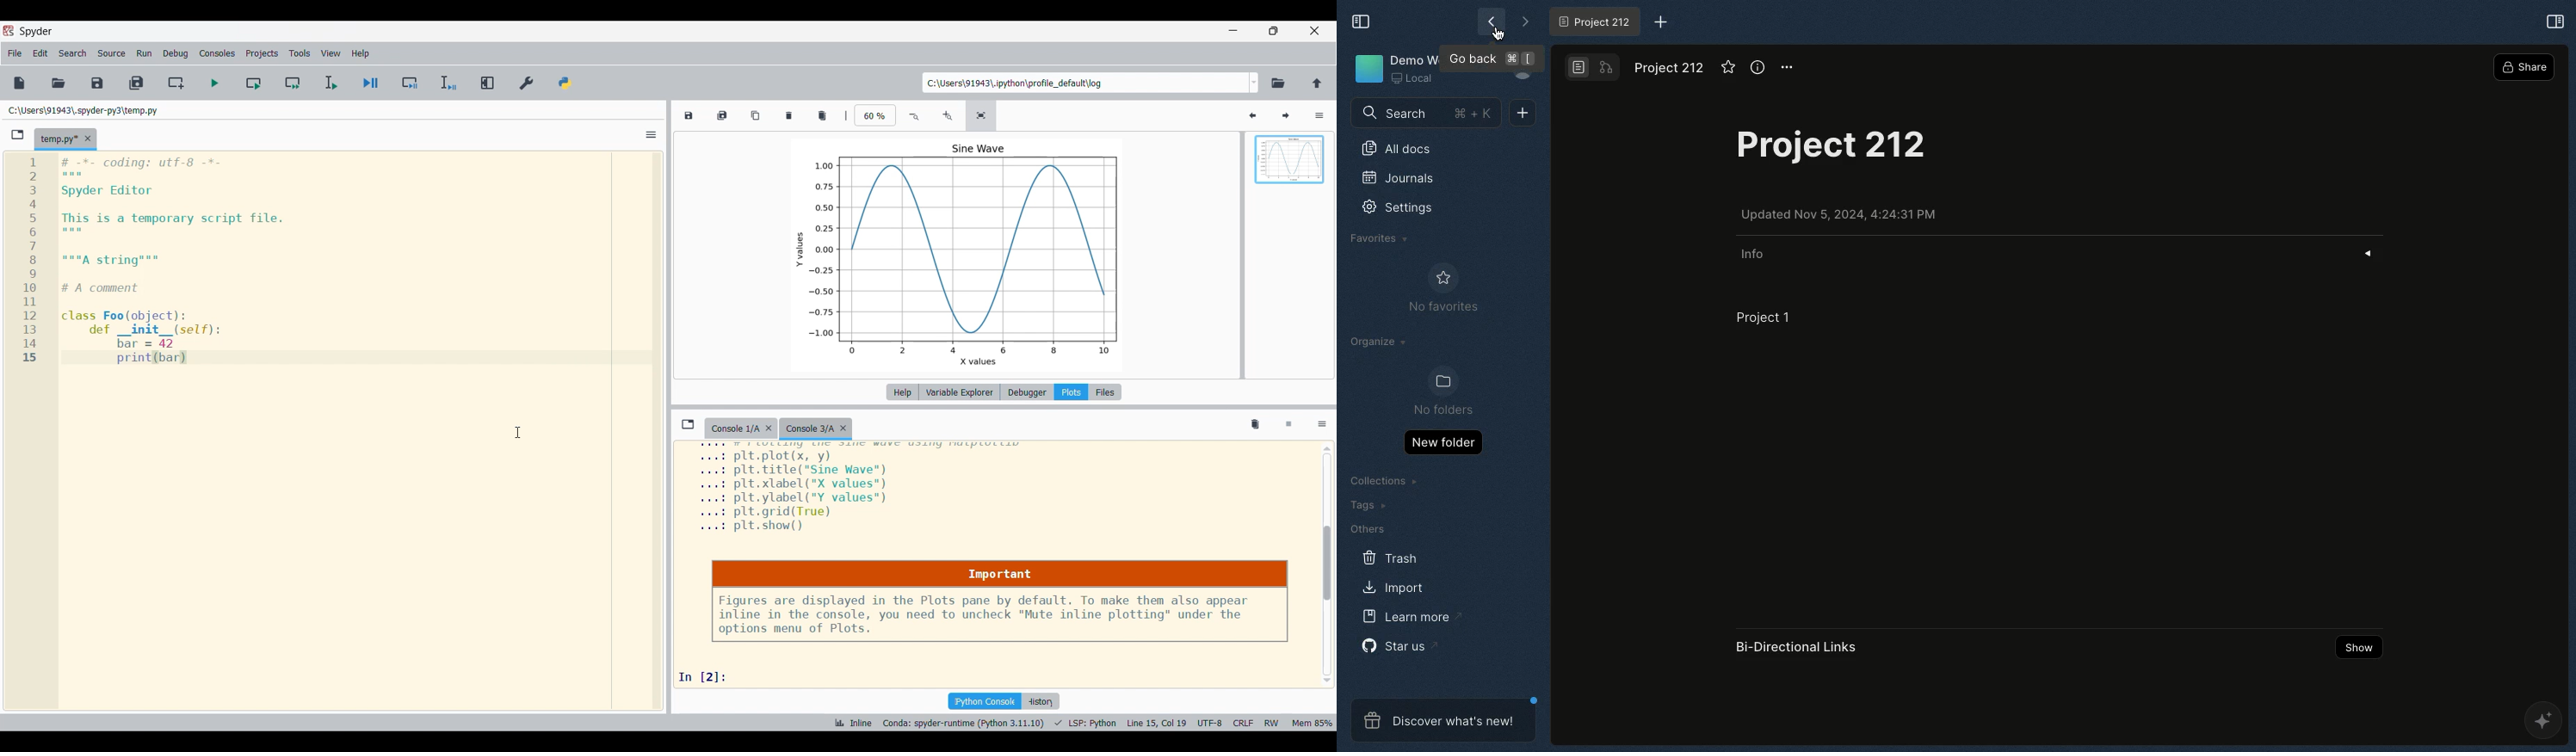 Image resolution: width=2576 pixels, height=756 pixels. What do you see at coordinates (74, 54) in the screenshot?
I see `Search menu` at bounding box center [74, 54].